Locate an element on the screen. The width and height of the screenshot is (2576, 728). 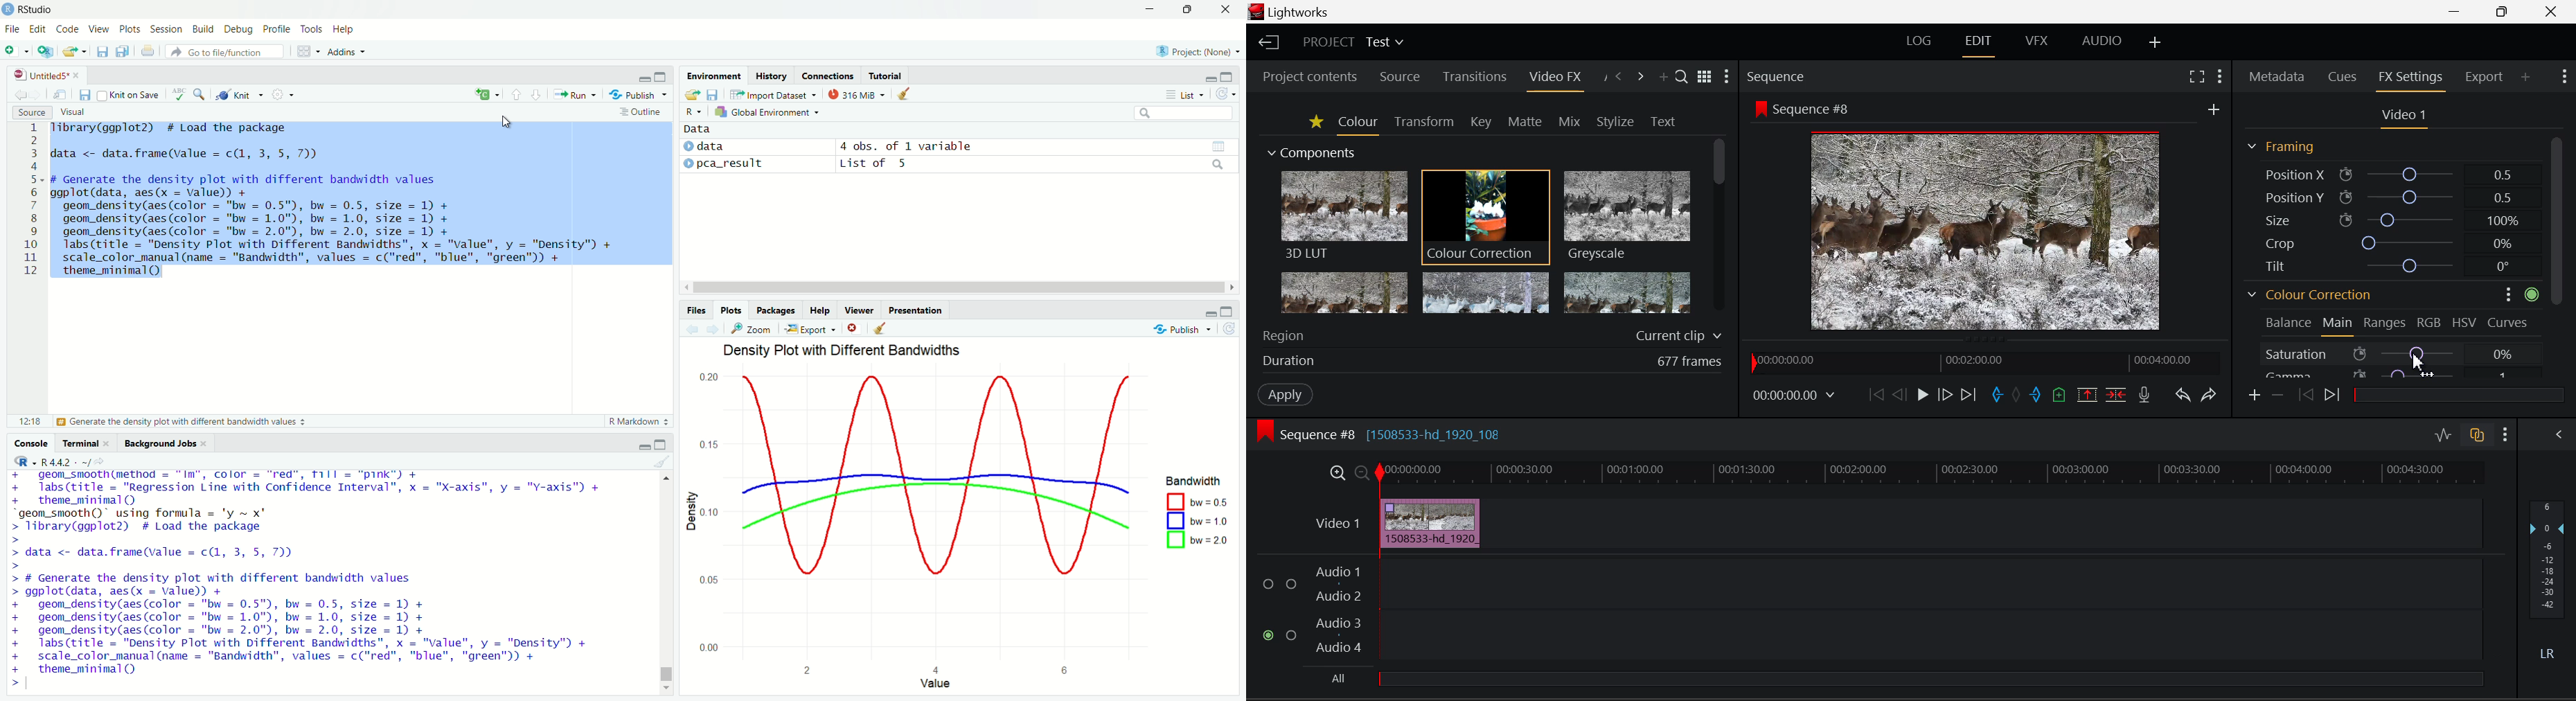
Code is located at coordinates (66, 28).